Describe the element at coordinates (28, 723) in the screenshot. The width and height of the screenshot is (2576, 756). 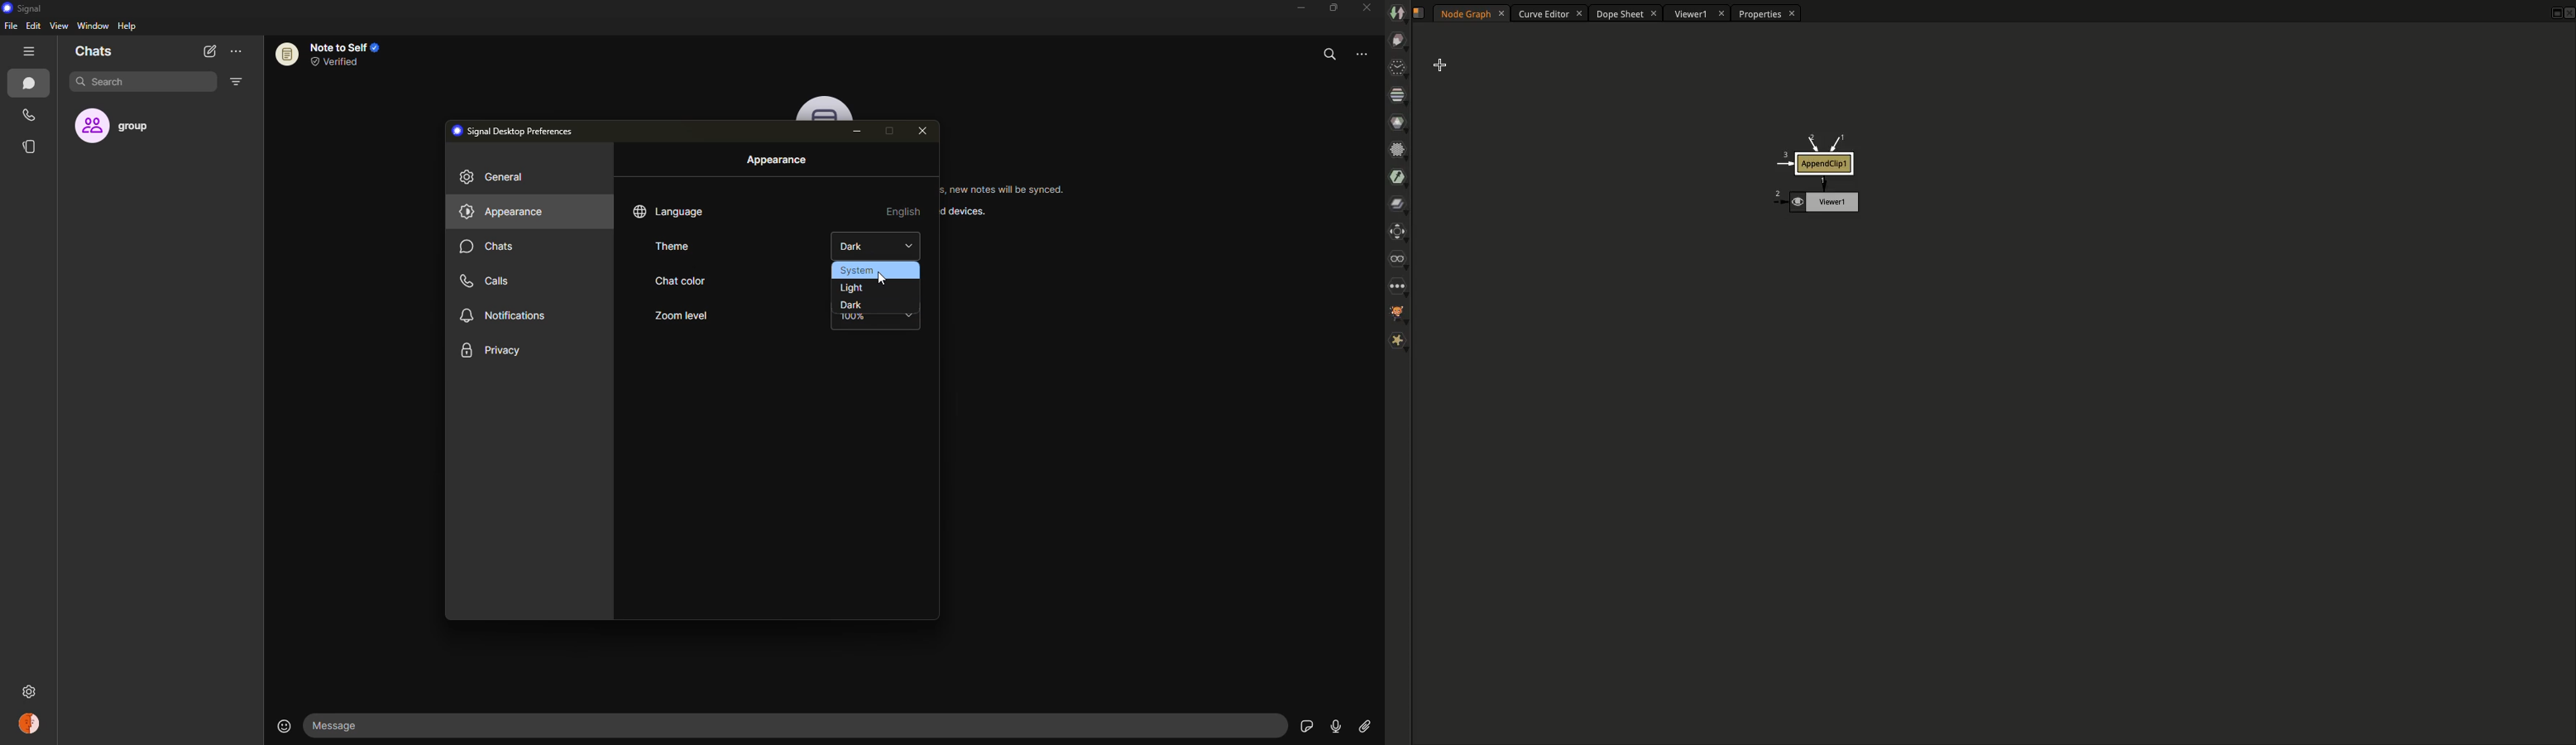
I see `profile` at that location.